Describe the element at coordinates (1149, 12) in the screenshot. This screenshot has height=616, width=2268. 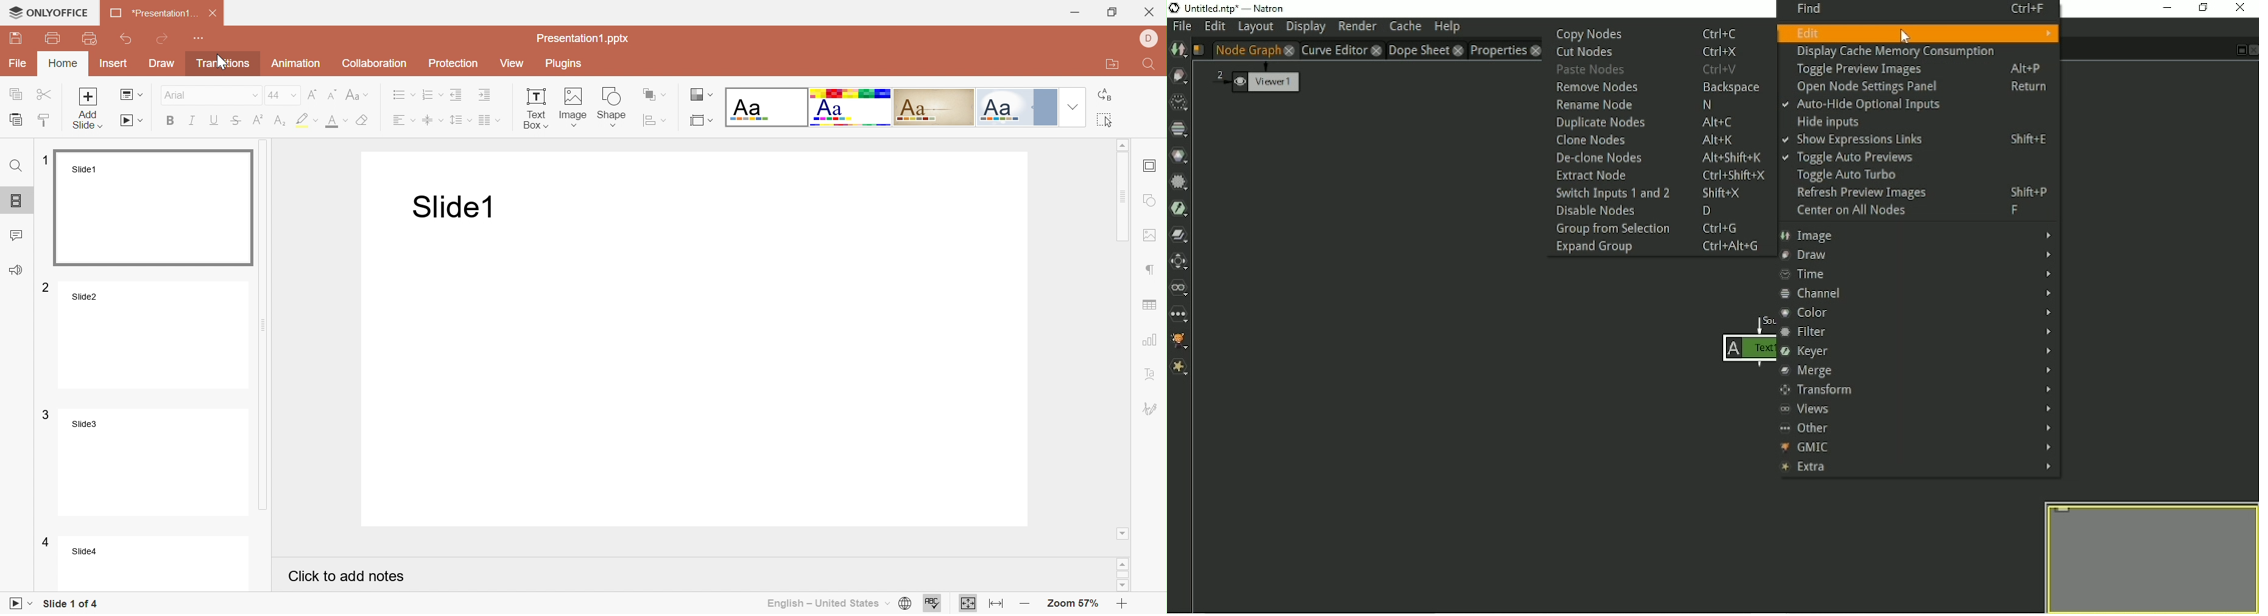
I see `Close` at that location.